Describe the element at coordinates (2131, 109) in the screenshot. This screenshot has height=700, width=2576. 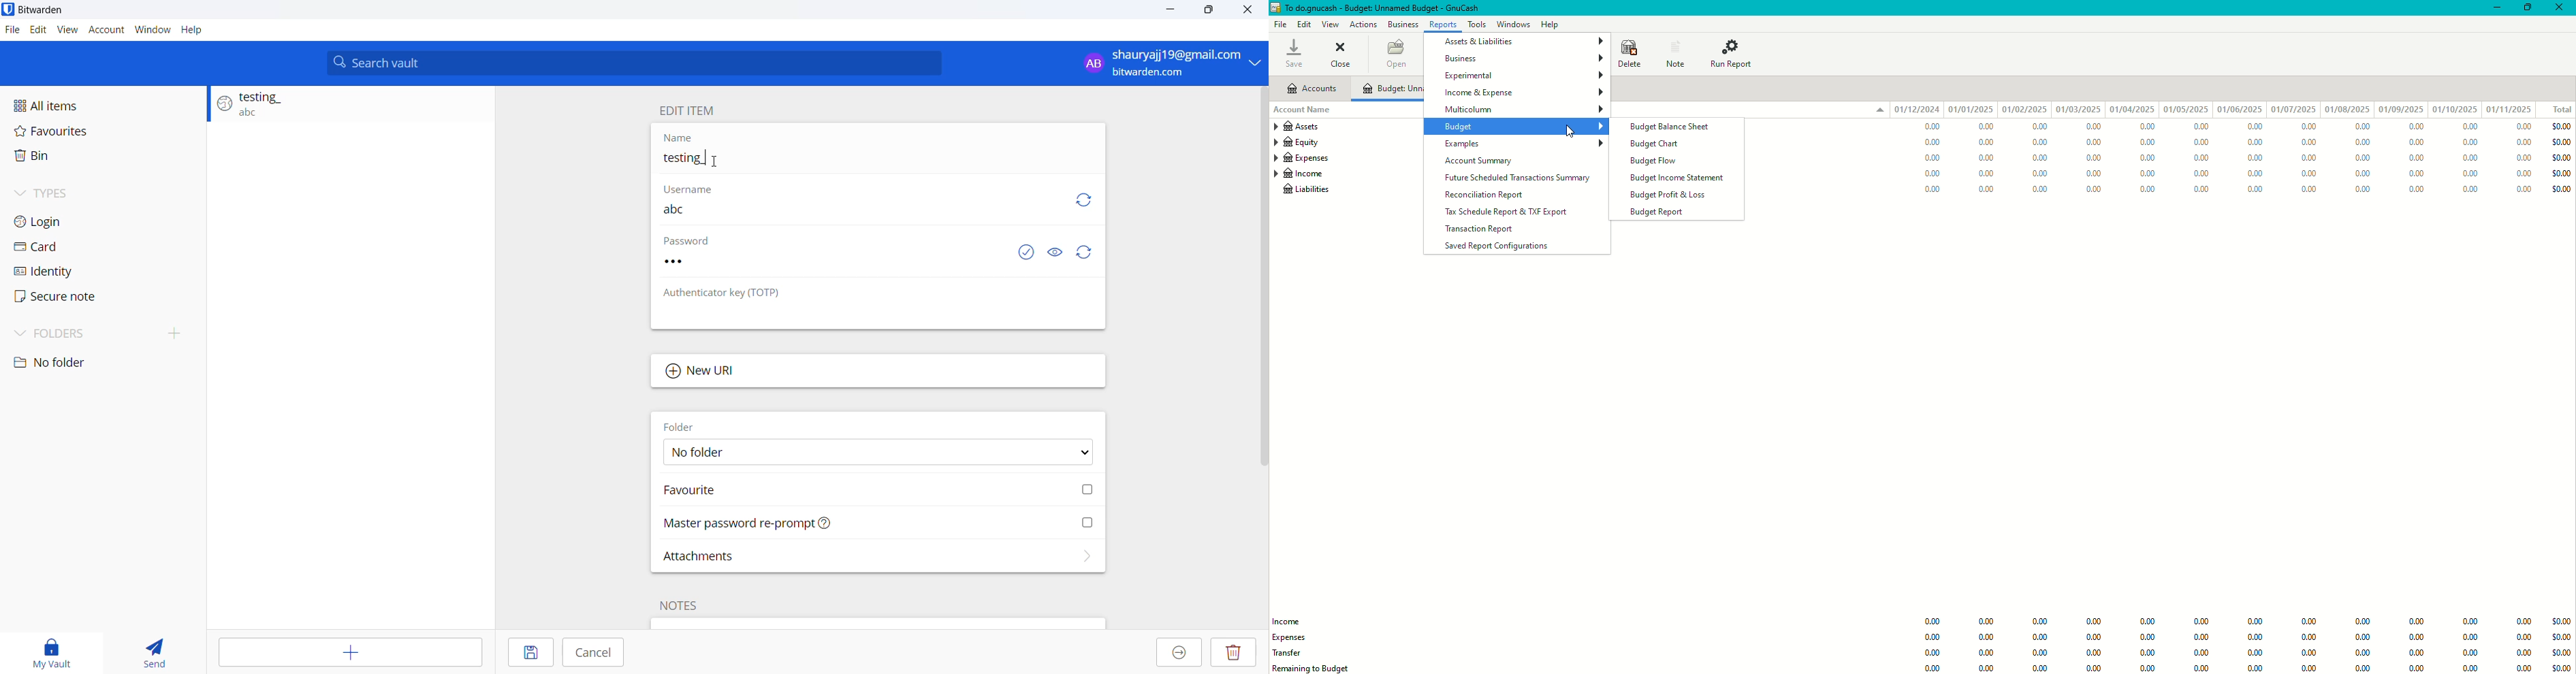
I see `01/04/2025` at that location.